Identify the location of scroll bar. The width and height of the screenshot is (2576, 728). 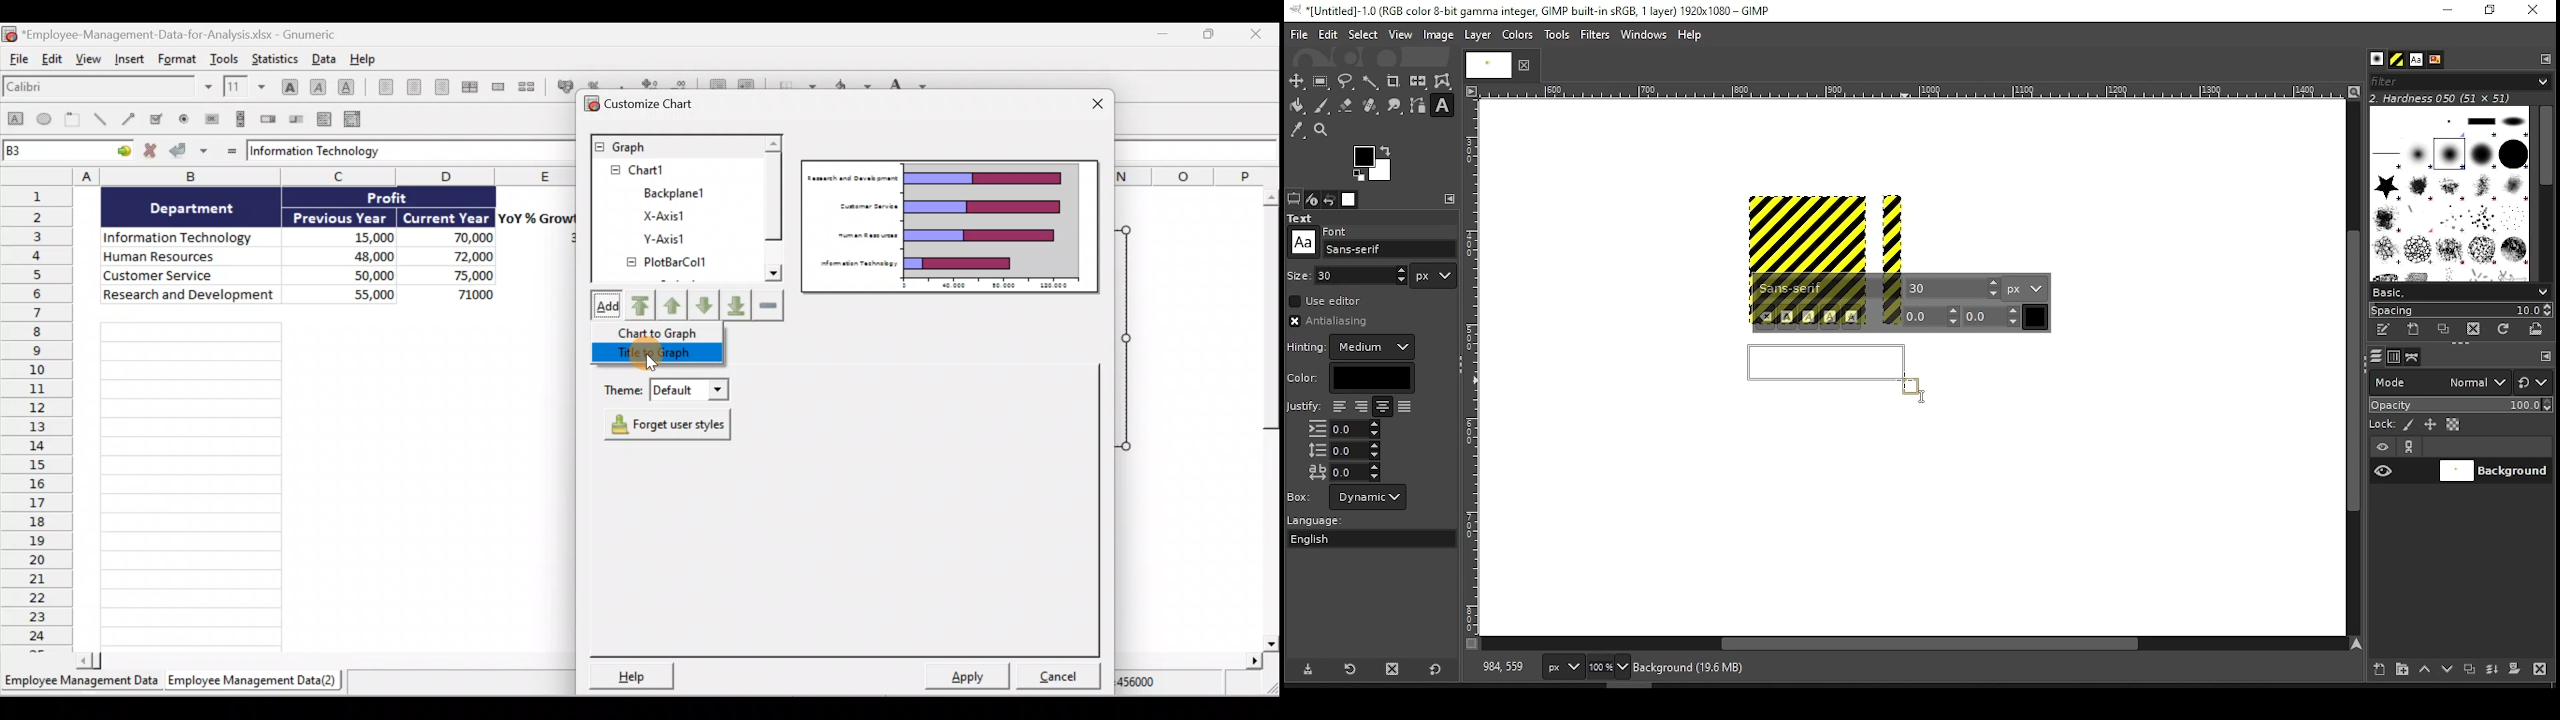
(1914, 645).